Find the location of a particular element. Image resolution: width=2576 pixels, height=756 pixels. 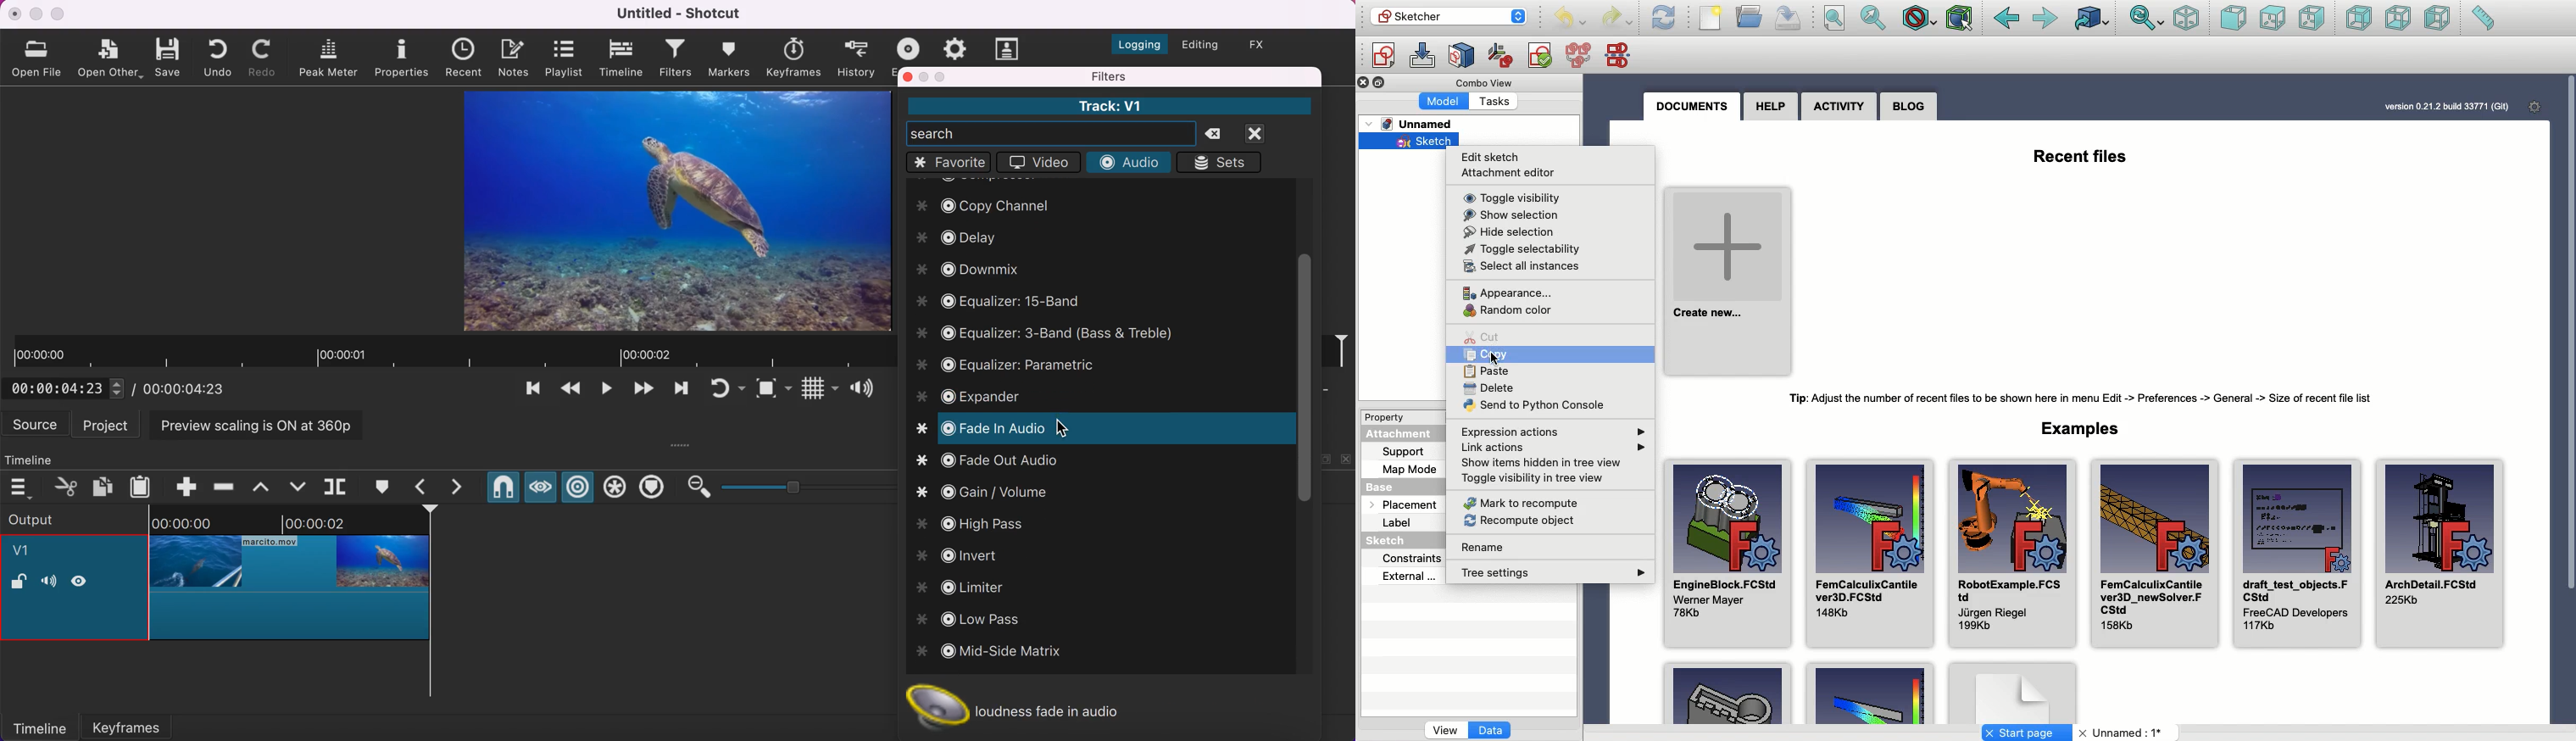

ArchDetail is located at coordinates (2440, 556).